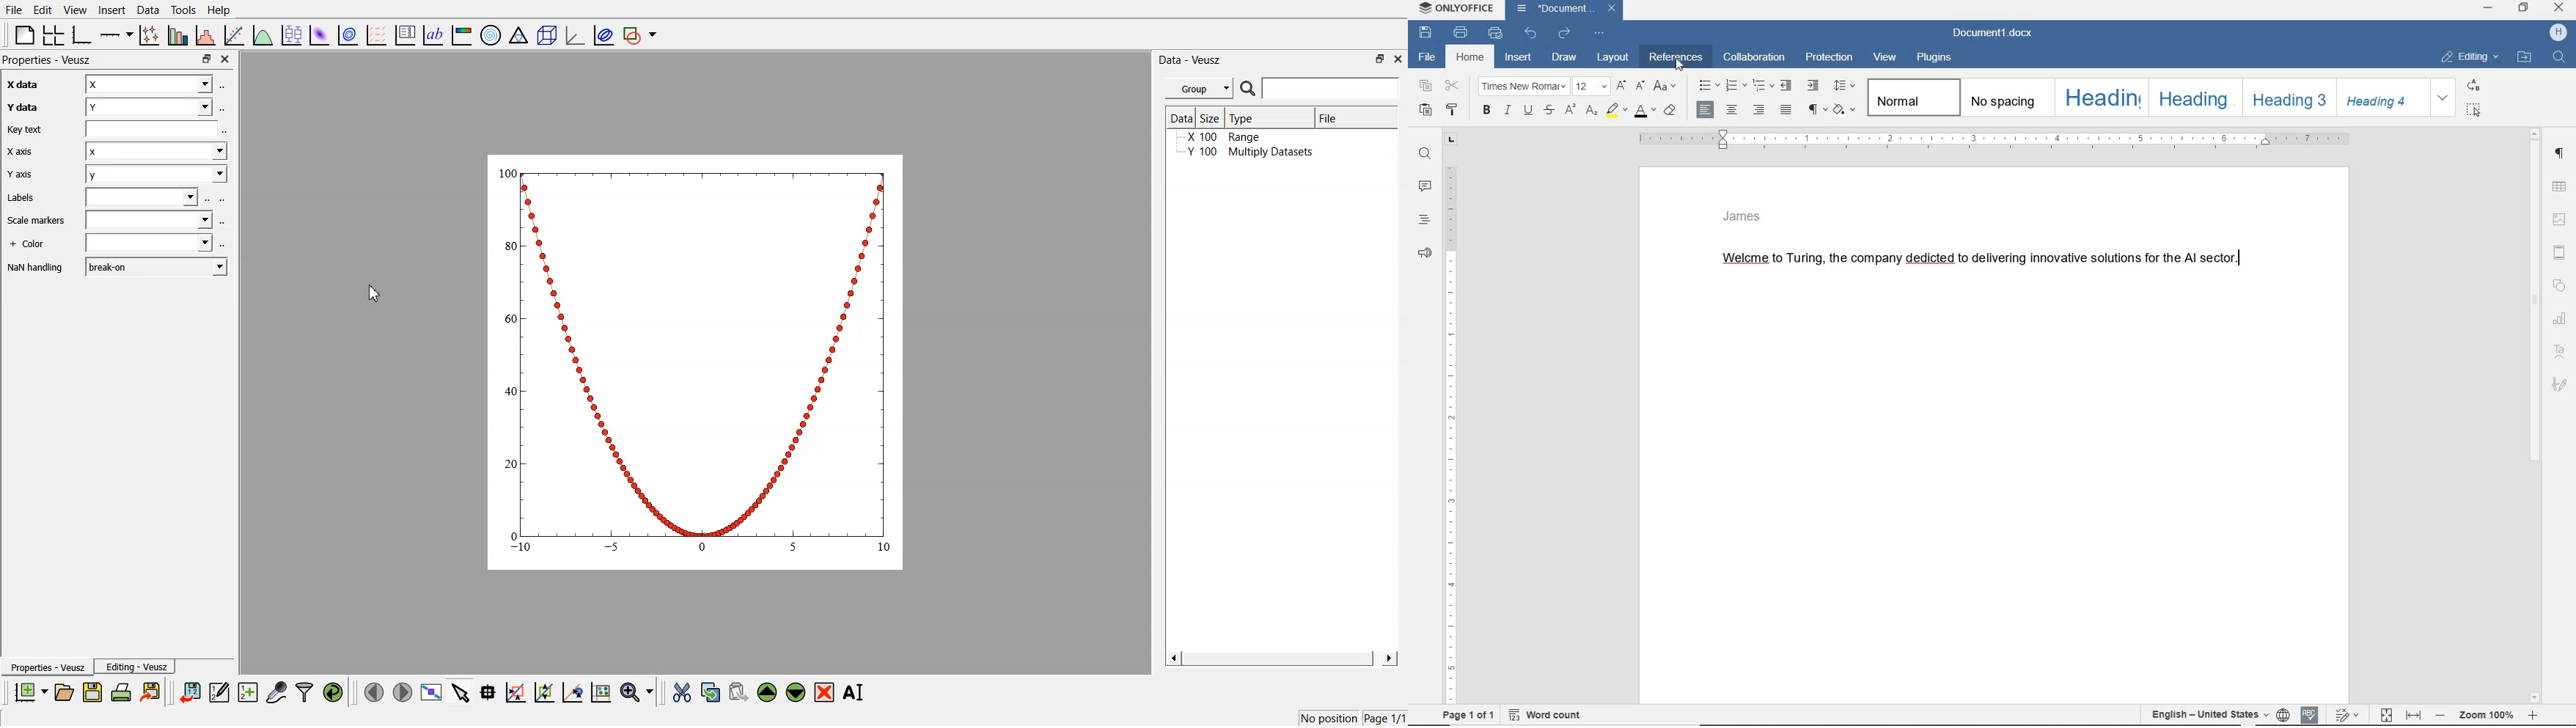 The image size is (2576, 728). I want to click on references, so click(1676, 58).